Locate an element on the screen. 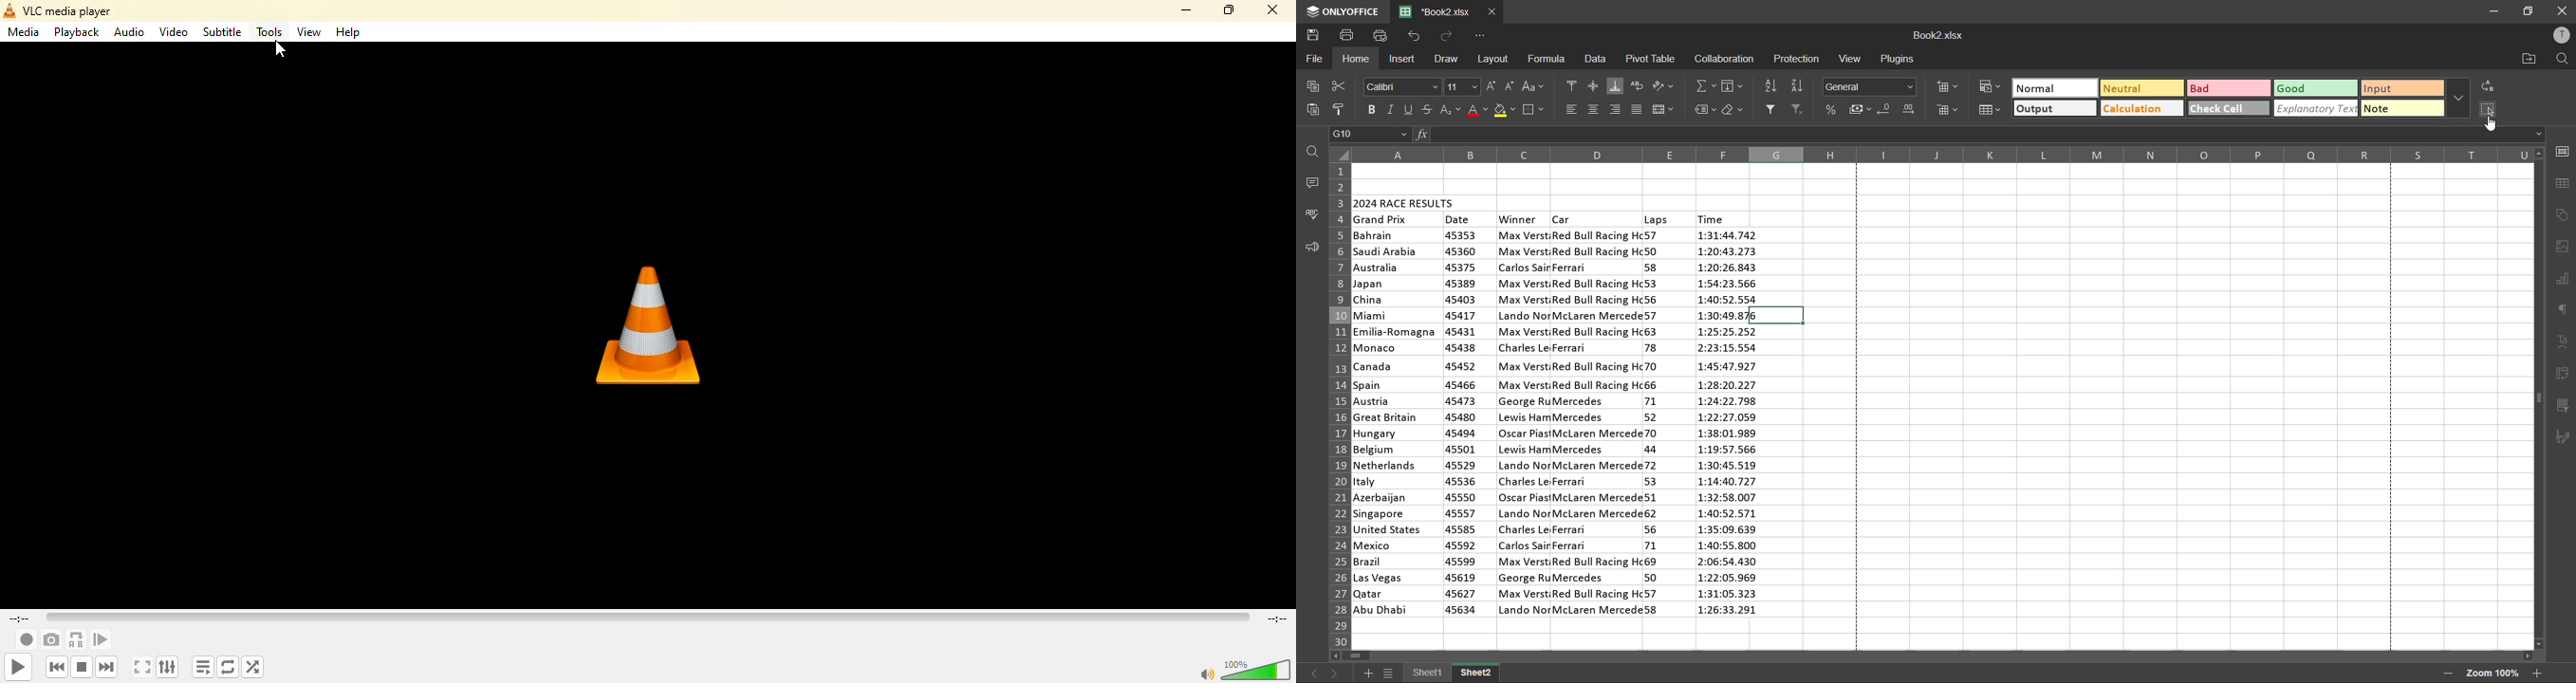 Image resolution: width=2576 pixels, height=700 pixels. add sheet is located at coordinates (1368, 675).